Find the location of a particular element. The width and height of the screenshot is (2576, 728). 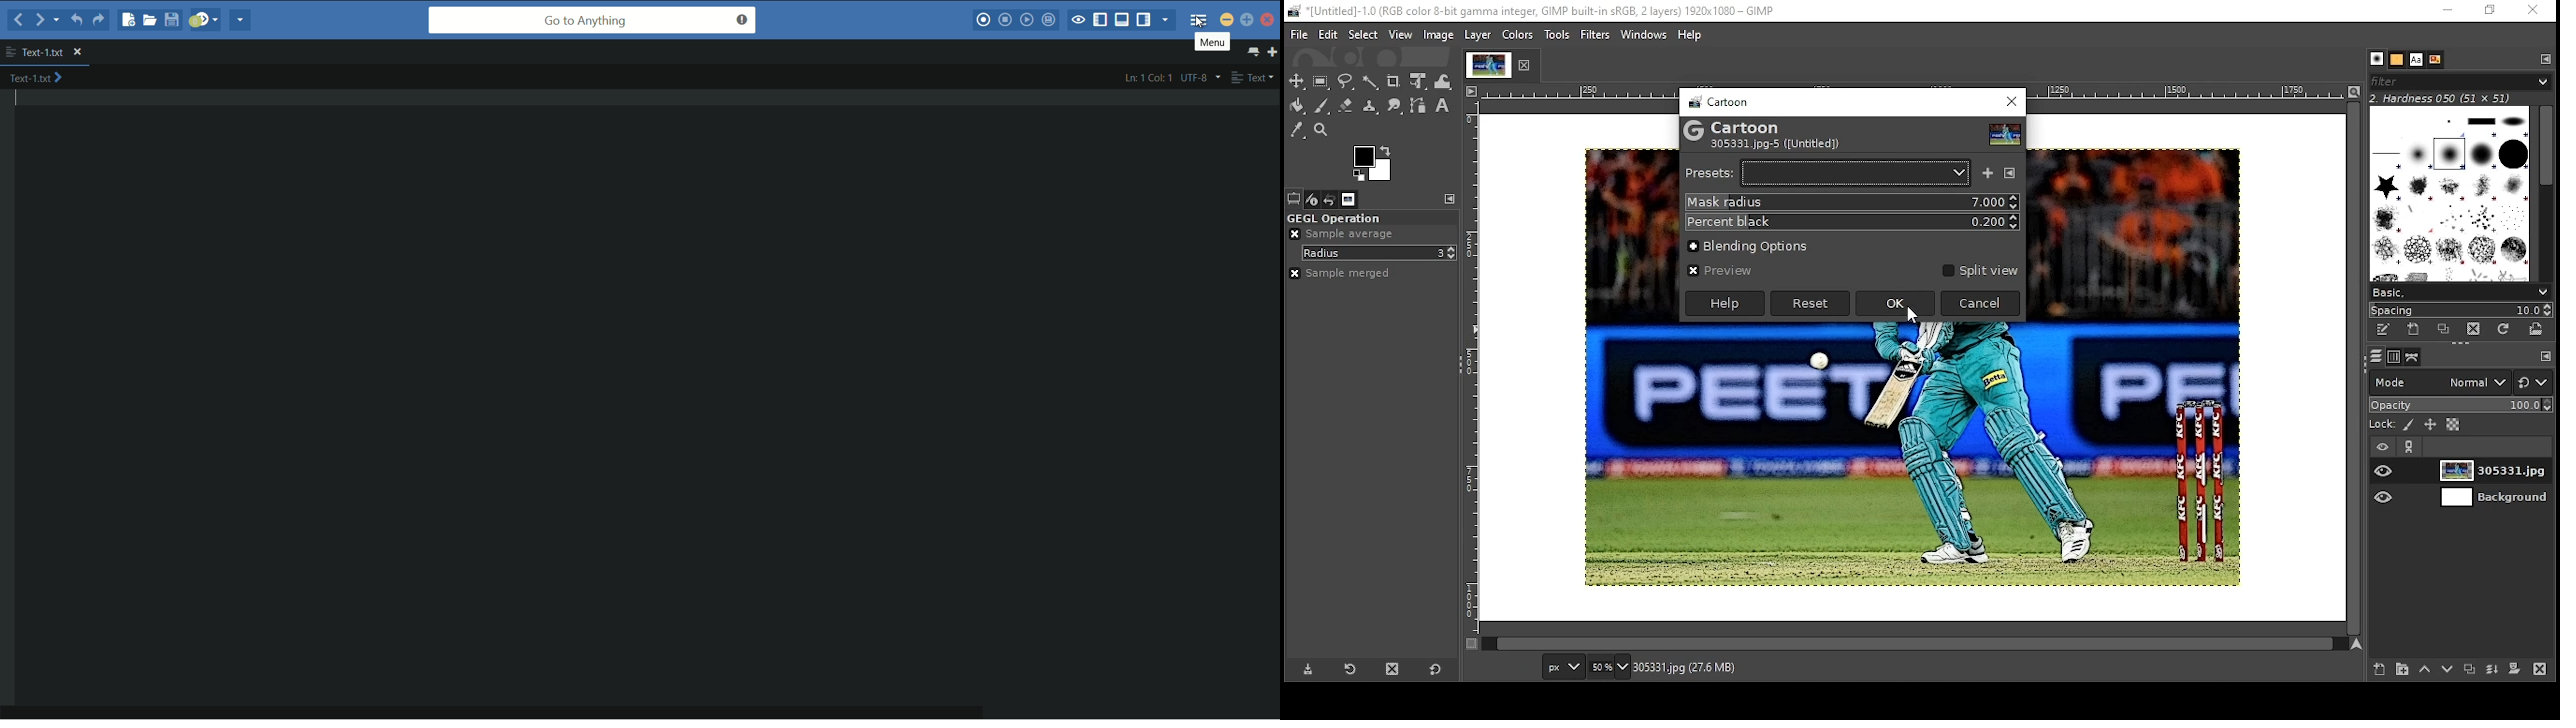

view is located at coordinates (1400, 34).